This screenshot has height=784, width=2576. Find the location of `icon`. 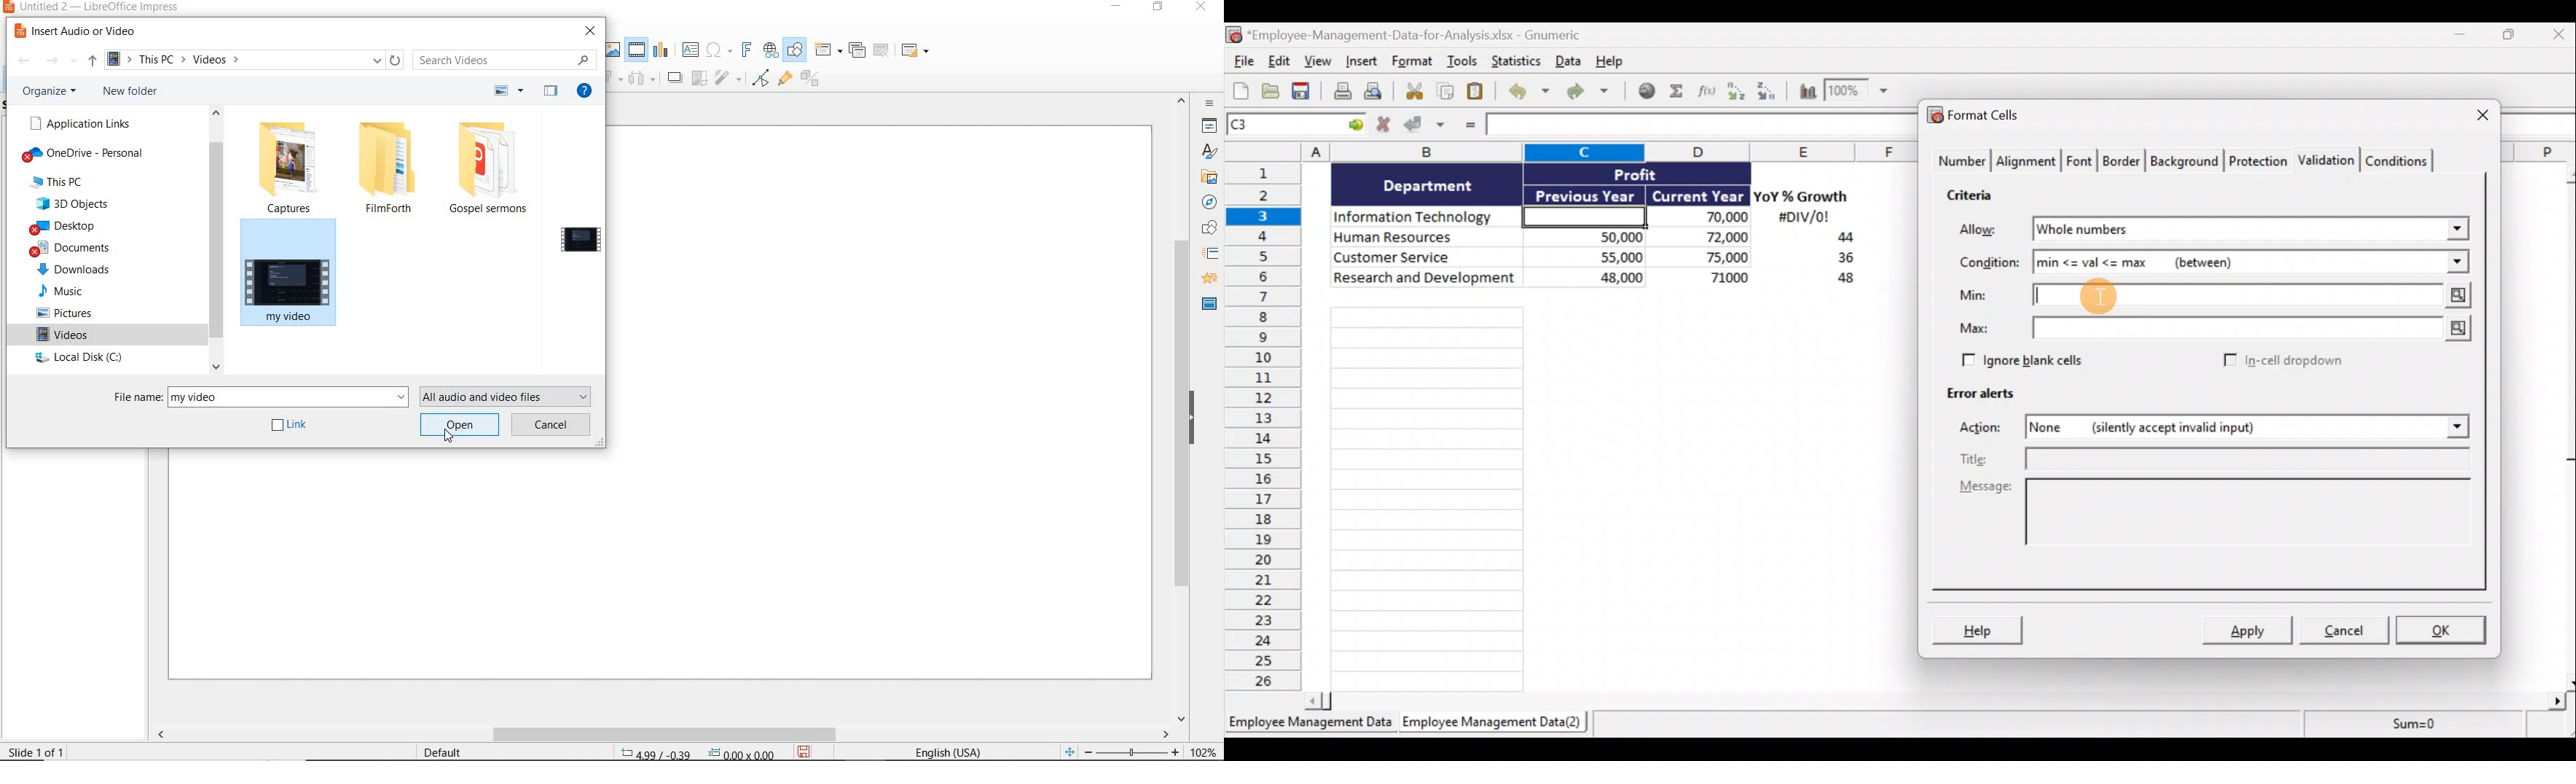

icon is located at coordinates (730, 79).